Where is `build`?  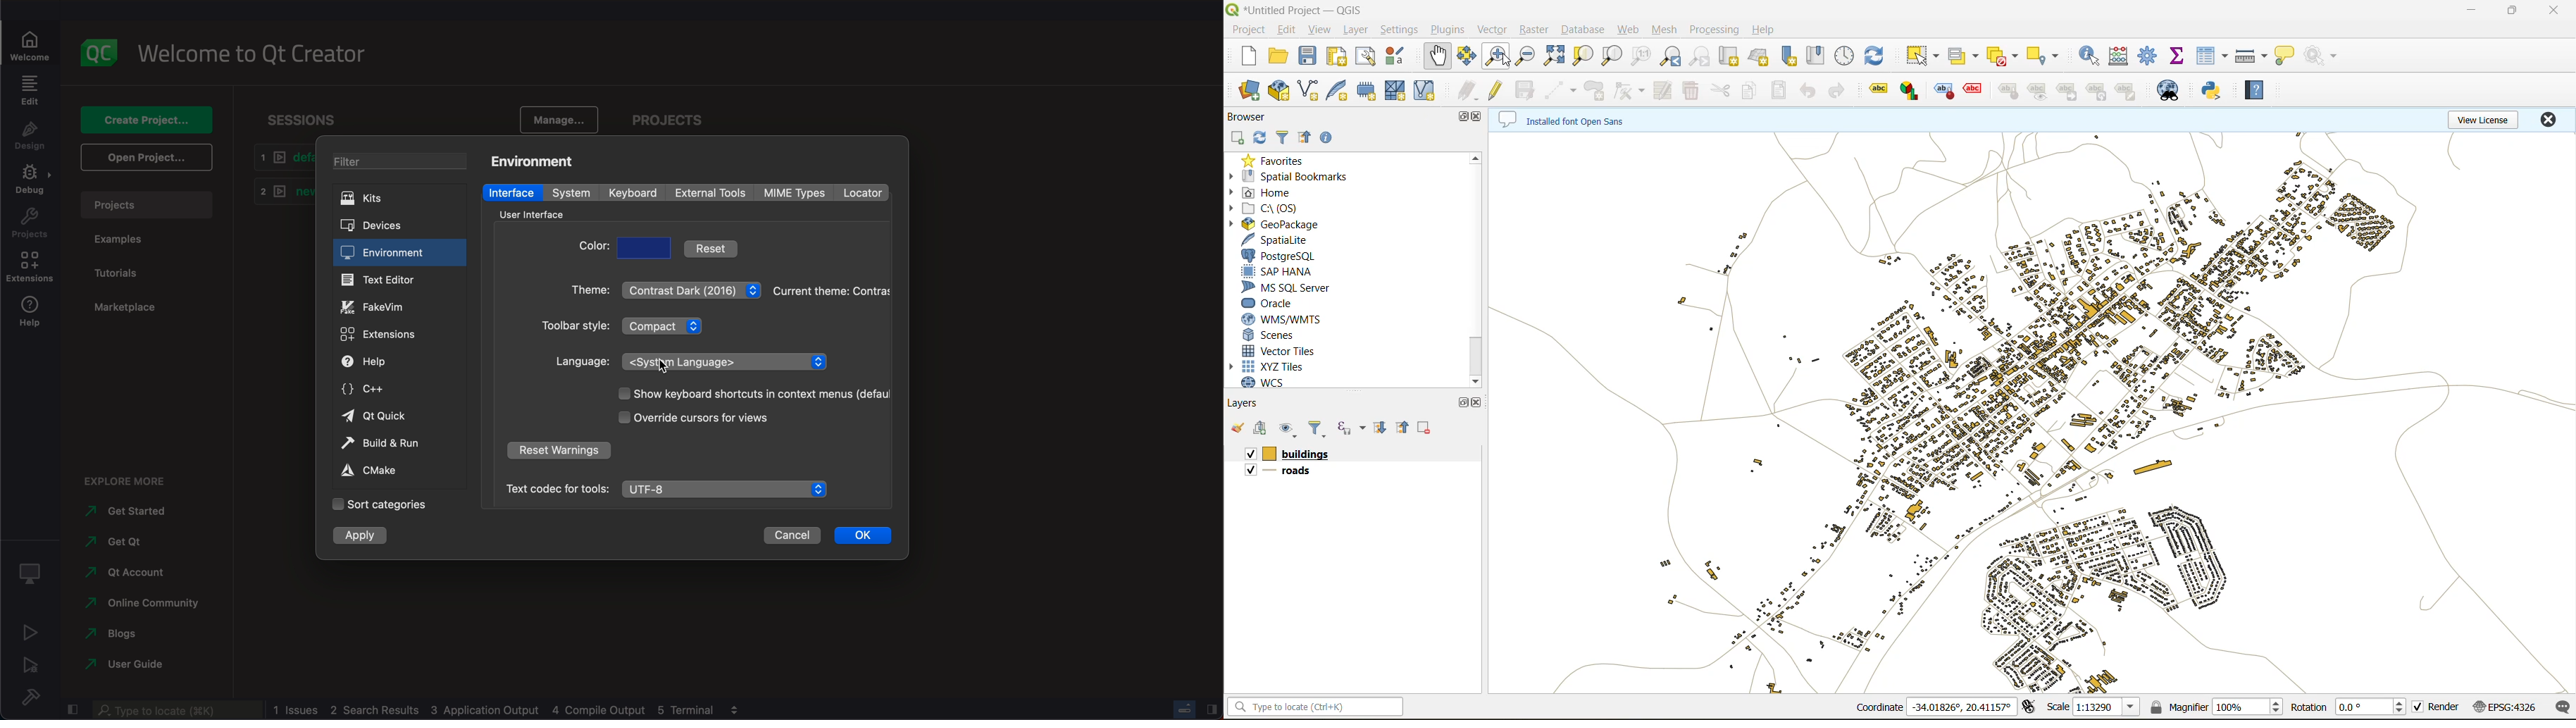 build is located at coordinates (30, 697).